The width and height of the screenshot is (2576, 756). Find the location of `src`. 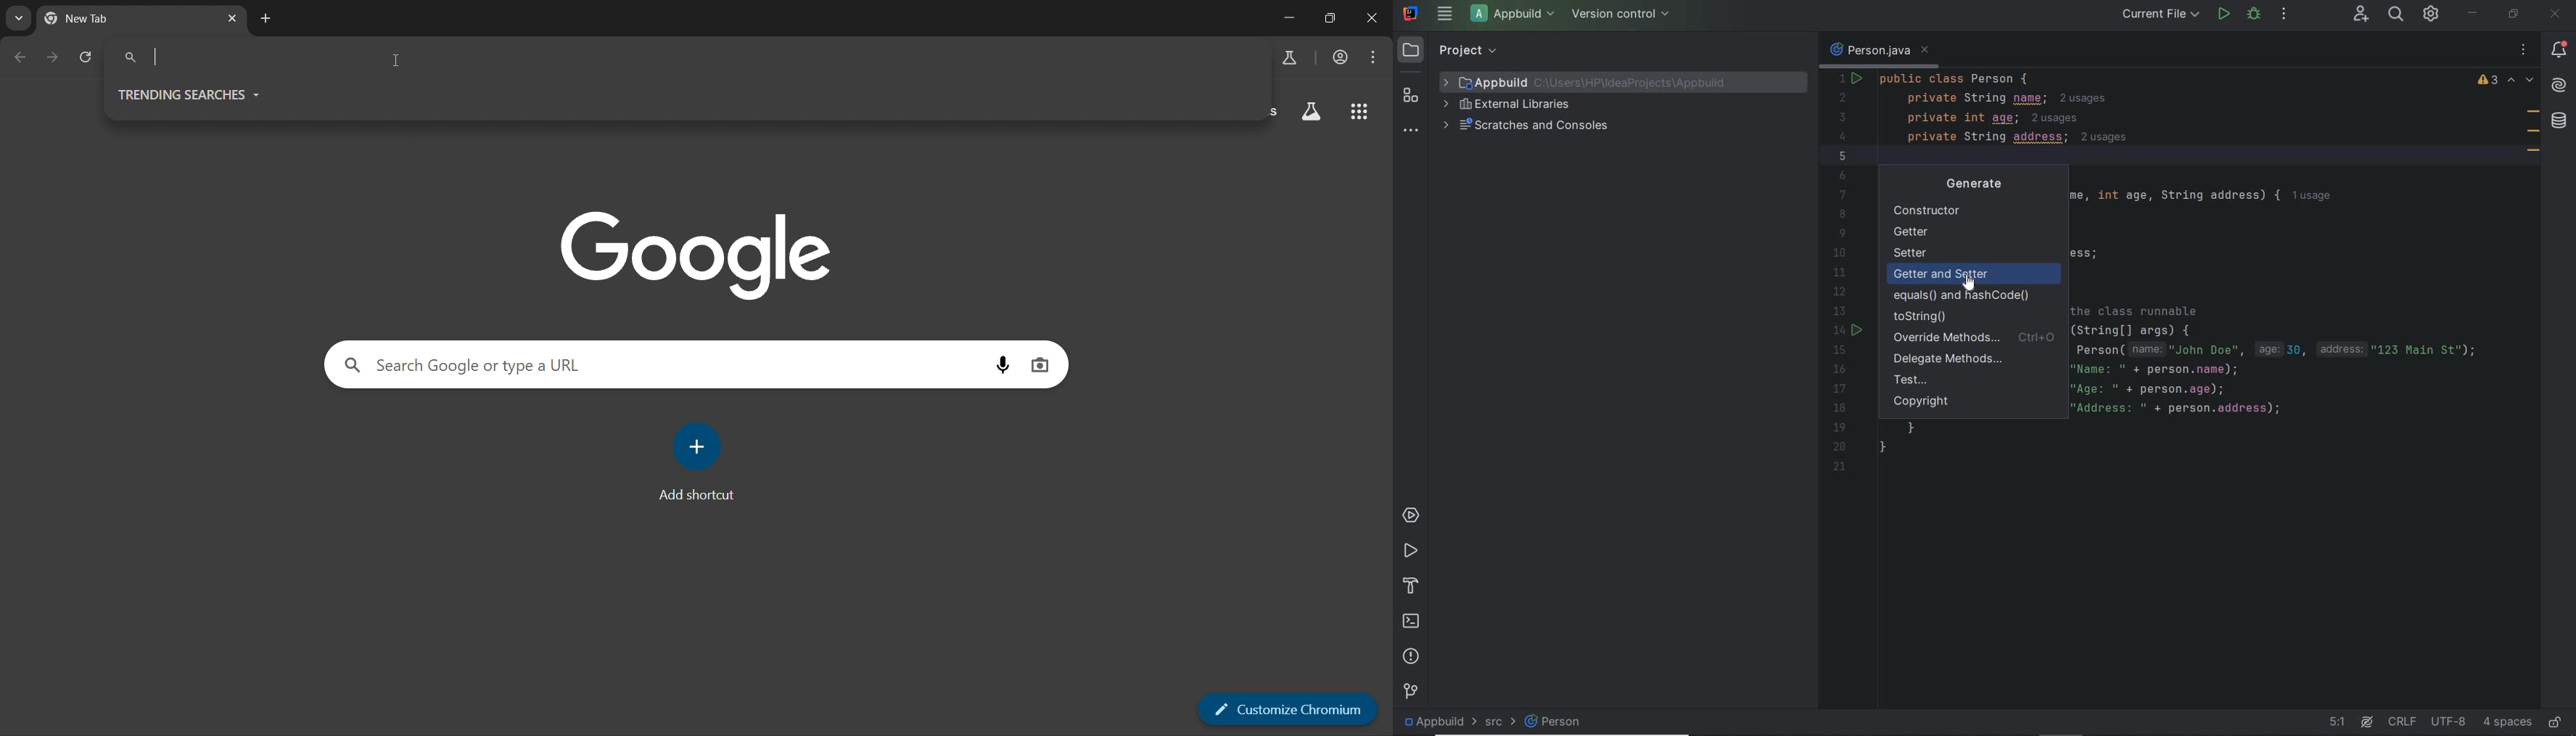

src is located at coordinates (1491, 724).